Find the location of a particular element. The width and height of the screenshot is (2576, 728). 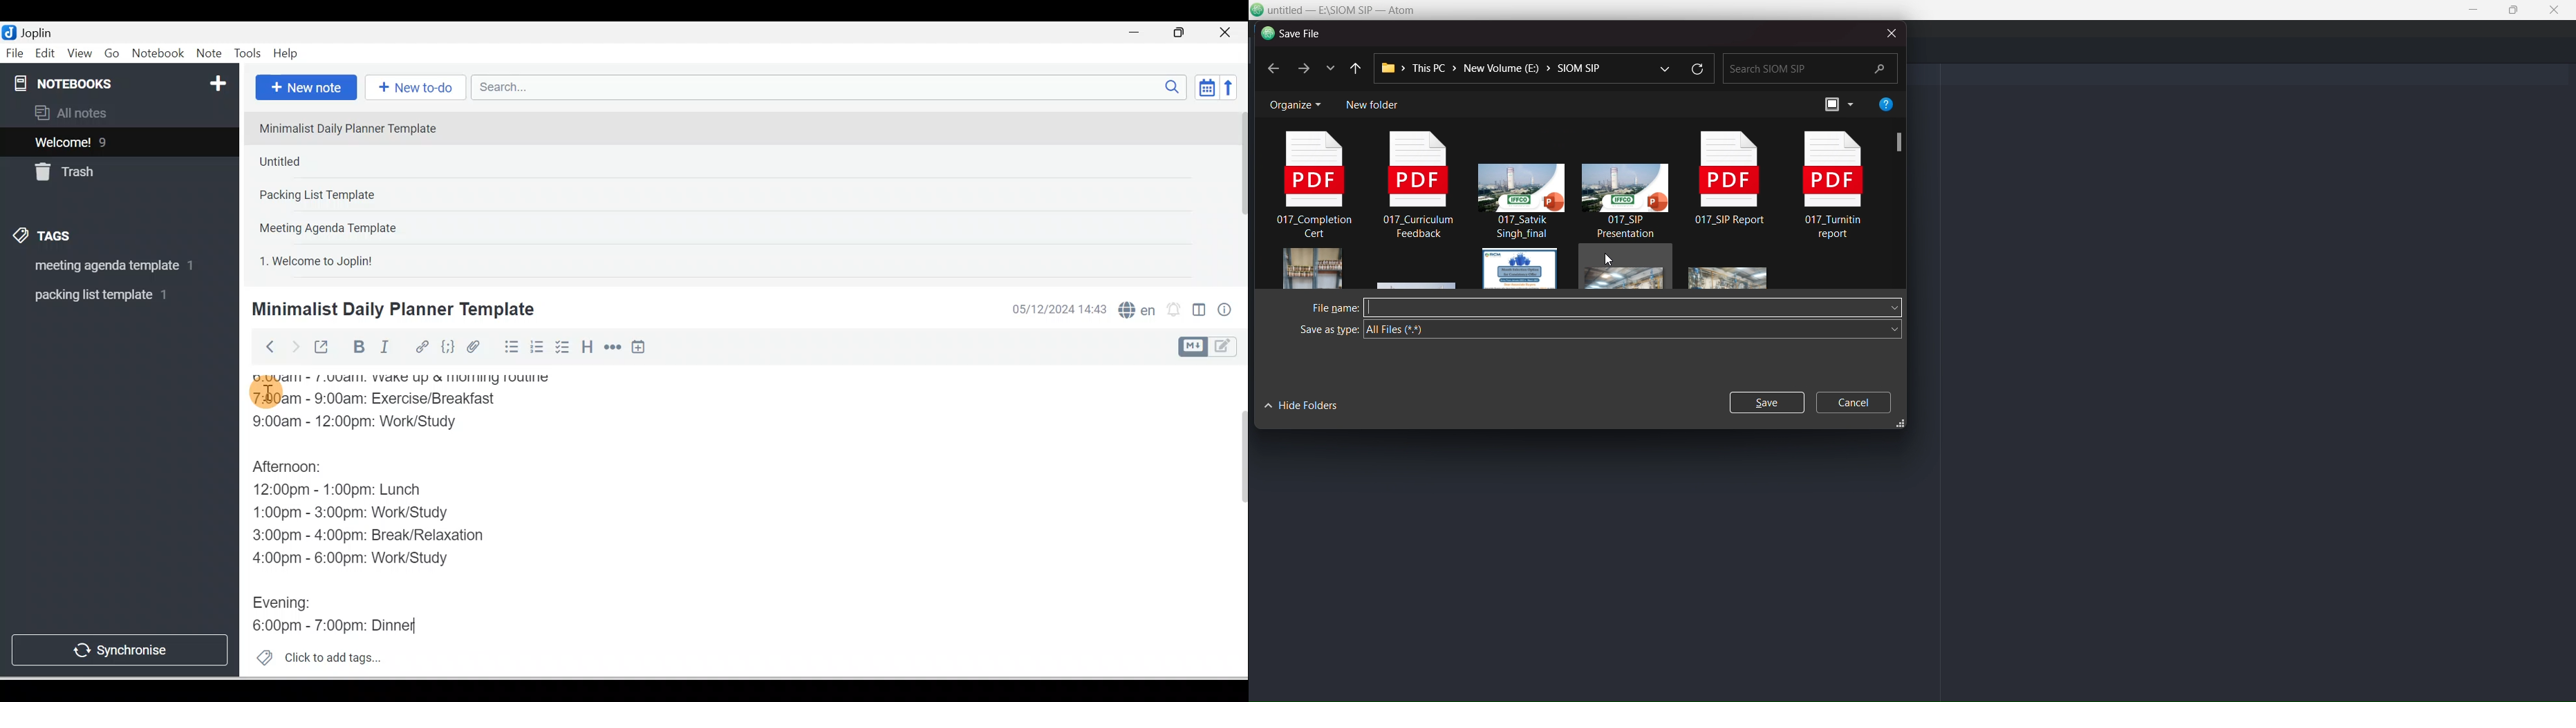

Help is located at coordinates (286, 54).